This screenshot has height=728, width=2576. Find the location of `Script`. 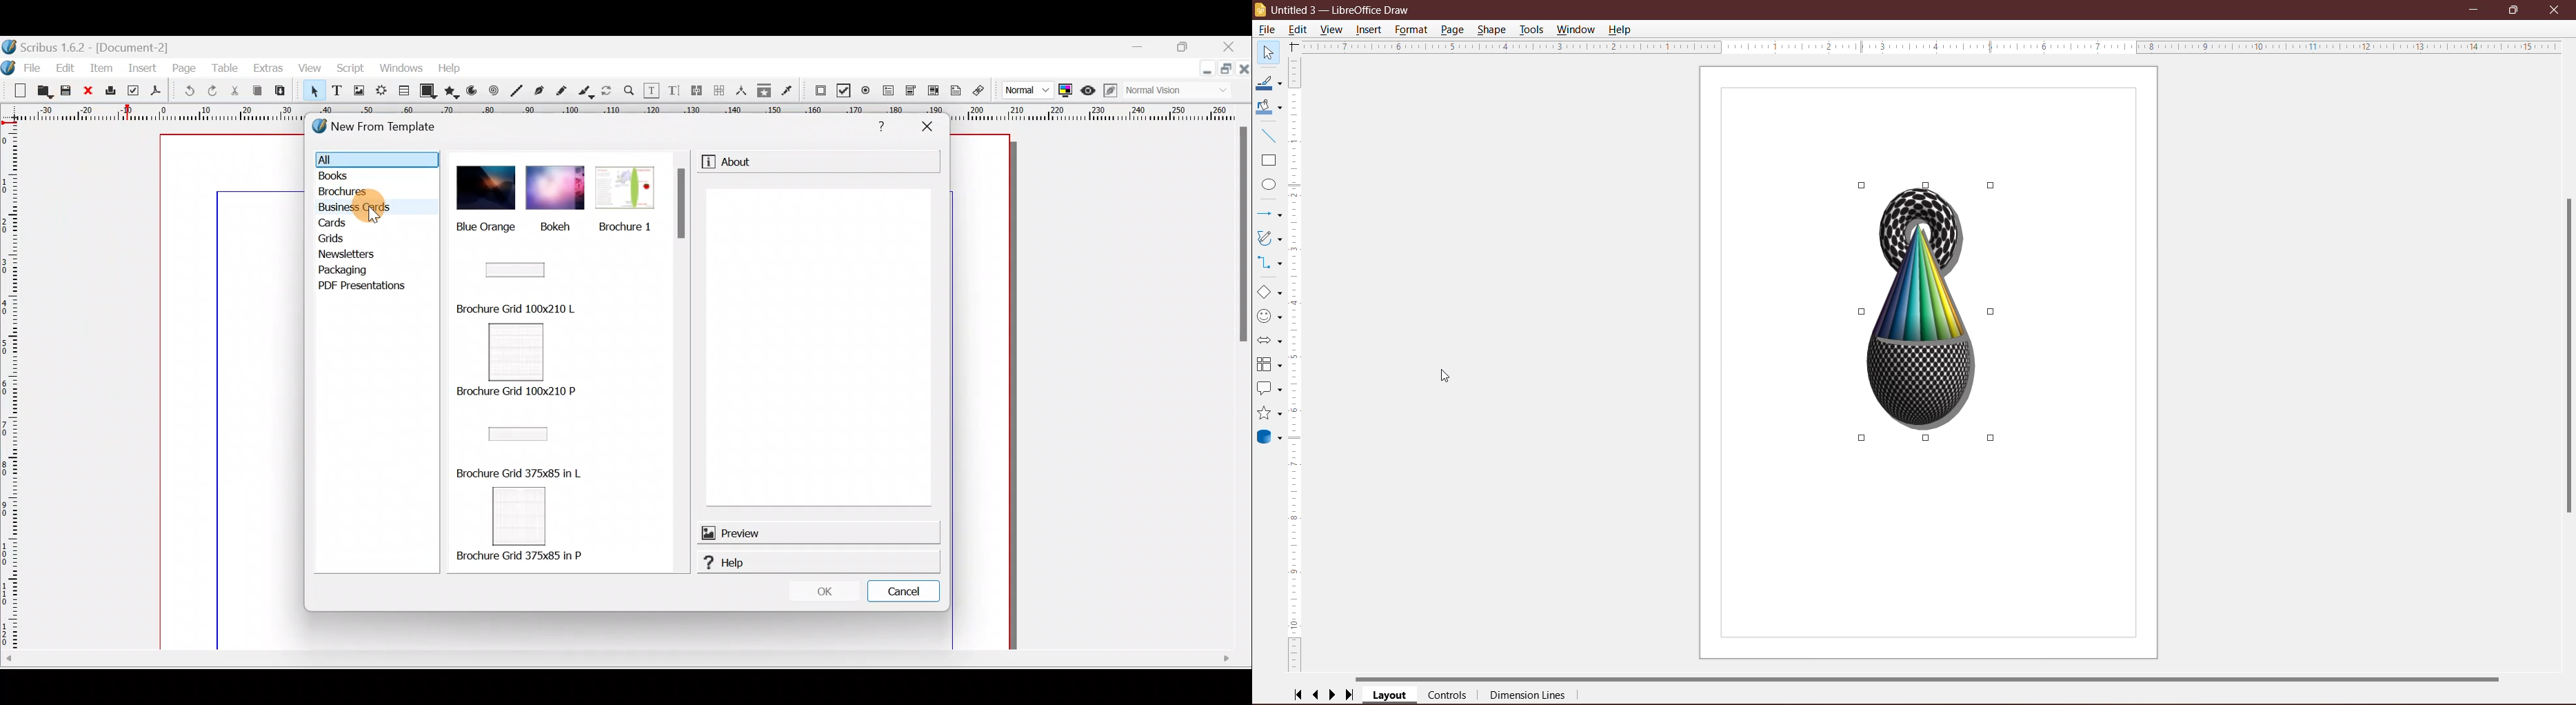

Script is located at coordinates (352, 70).